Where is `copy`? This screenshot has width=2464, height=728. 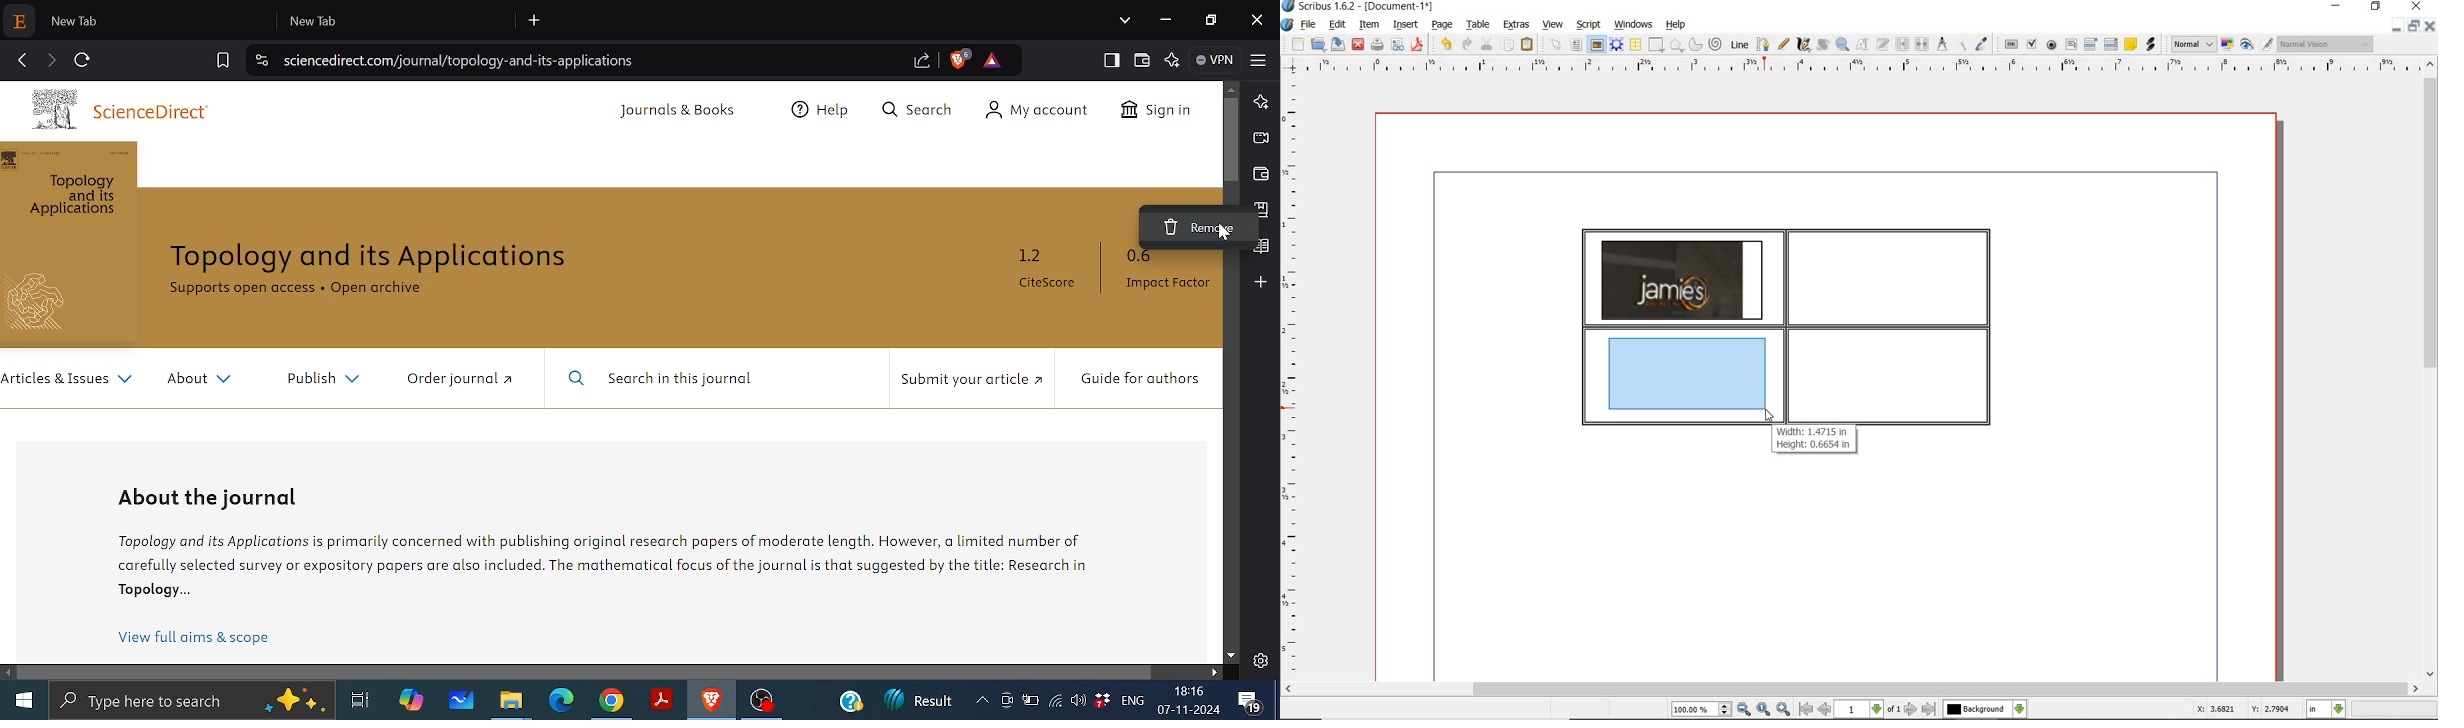 copy is located at coordinates (1508, 46).